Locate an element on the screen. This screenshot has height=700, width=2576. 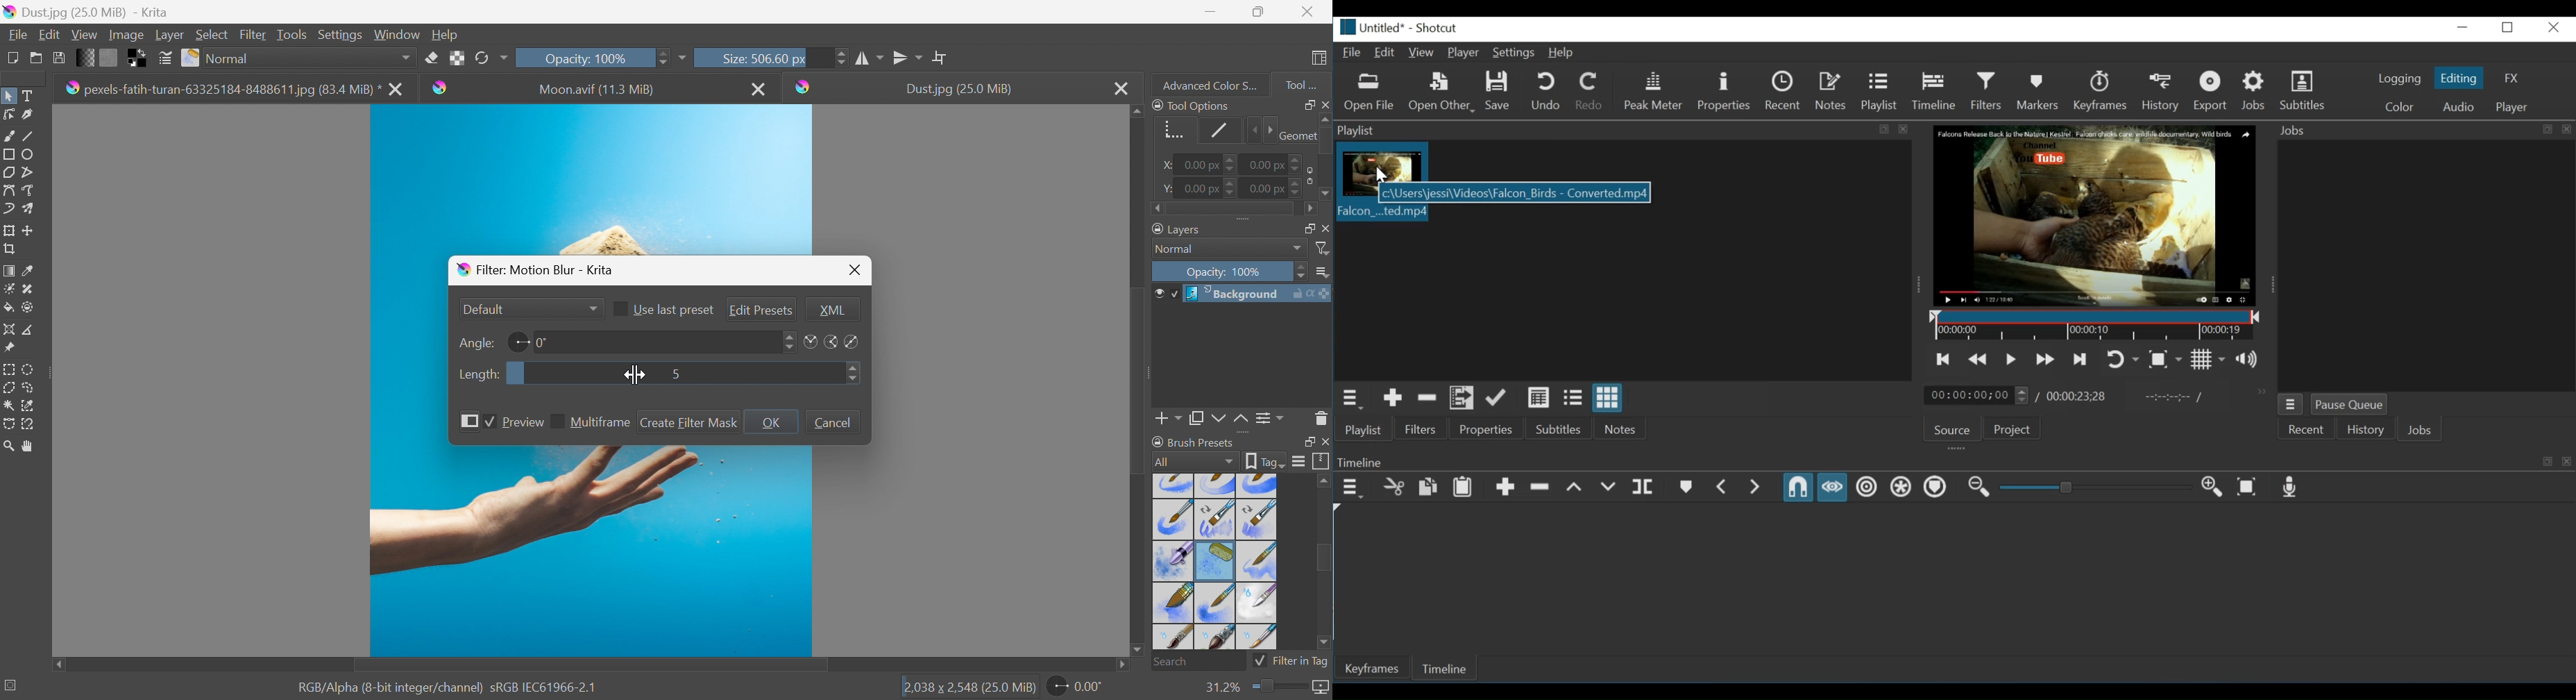
Player is located at coordinates (2511, 108).